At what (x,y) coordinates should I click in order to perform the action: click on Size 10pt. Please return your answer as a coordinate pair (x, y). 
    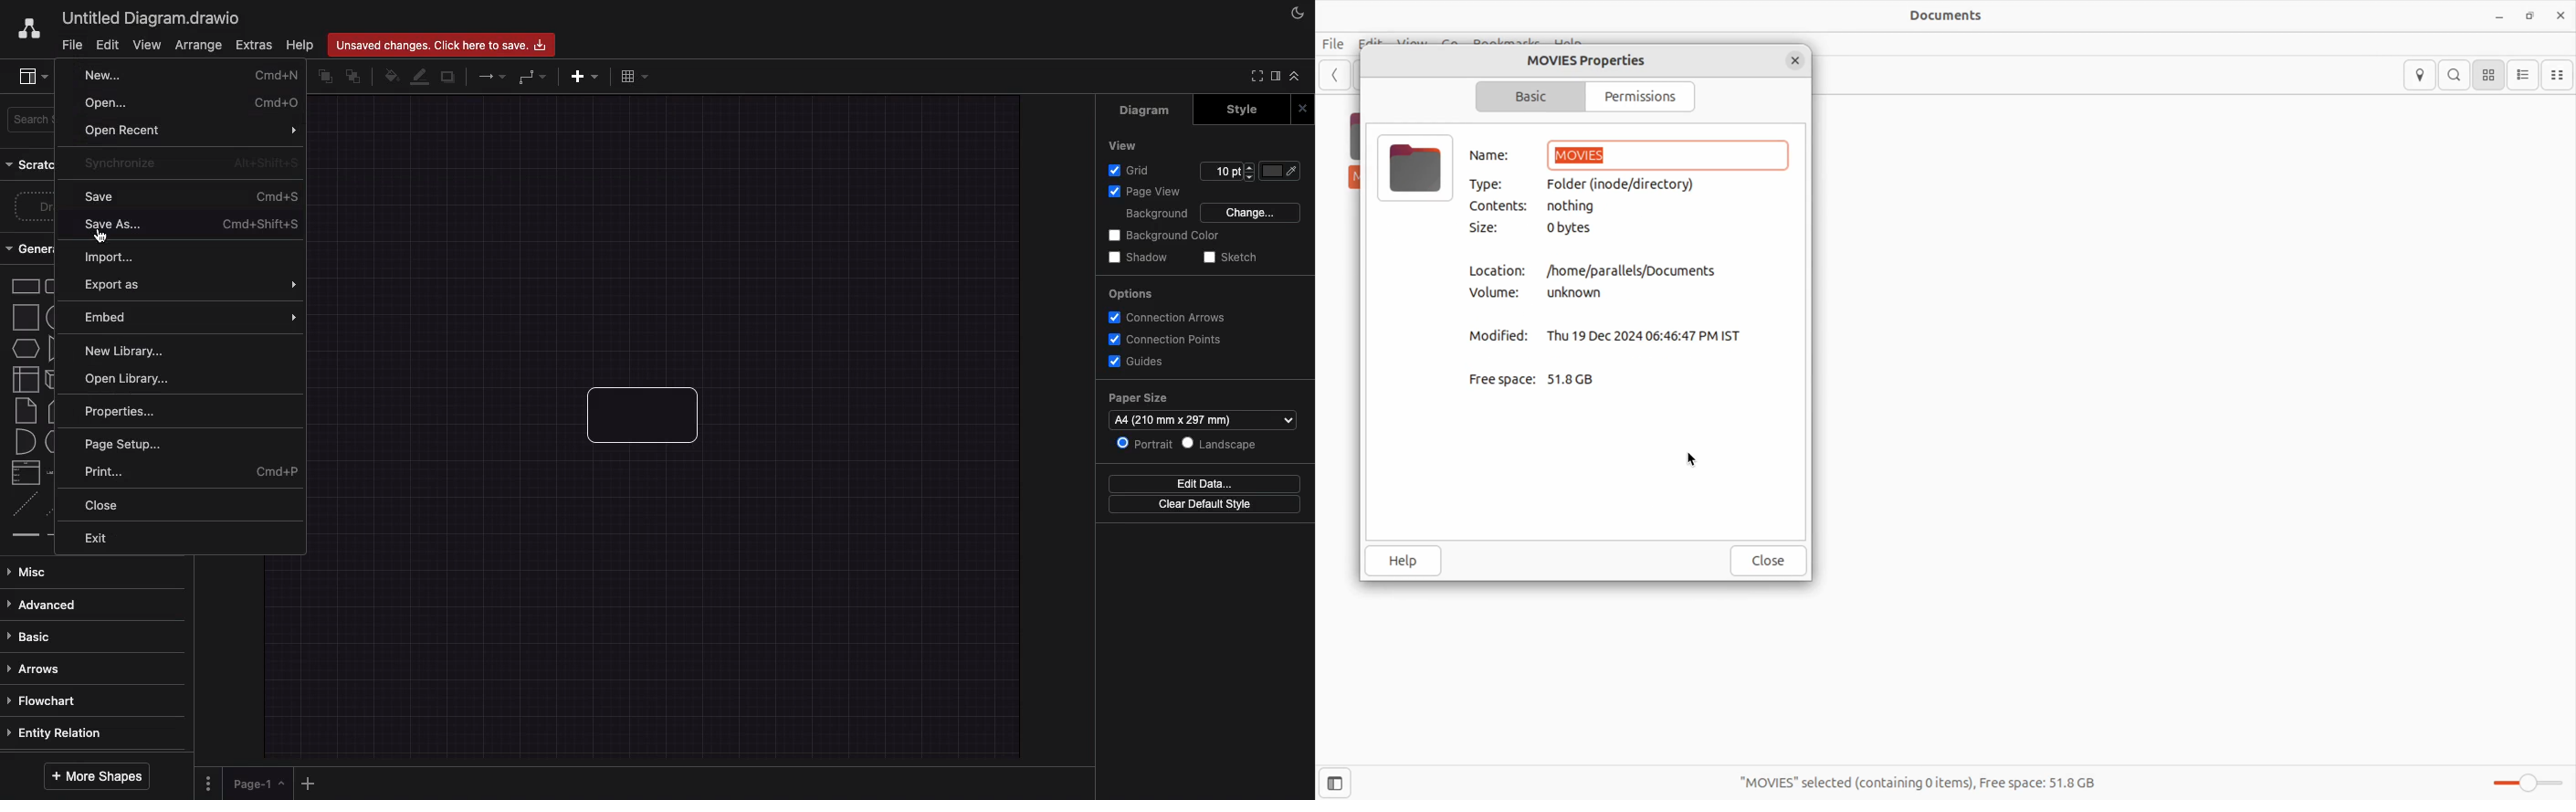
    Looking at the image, I should click on (1227, 172).